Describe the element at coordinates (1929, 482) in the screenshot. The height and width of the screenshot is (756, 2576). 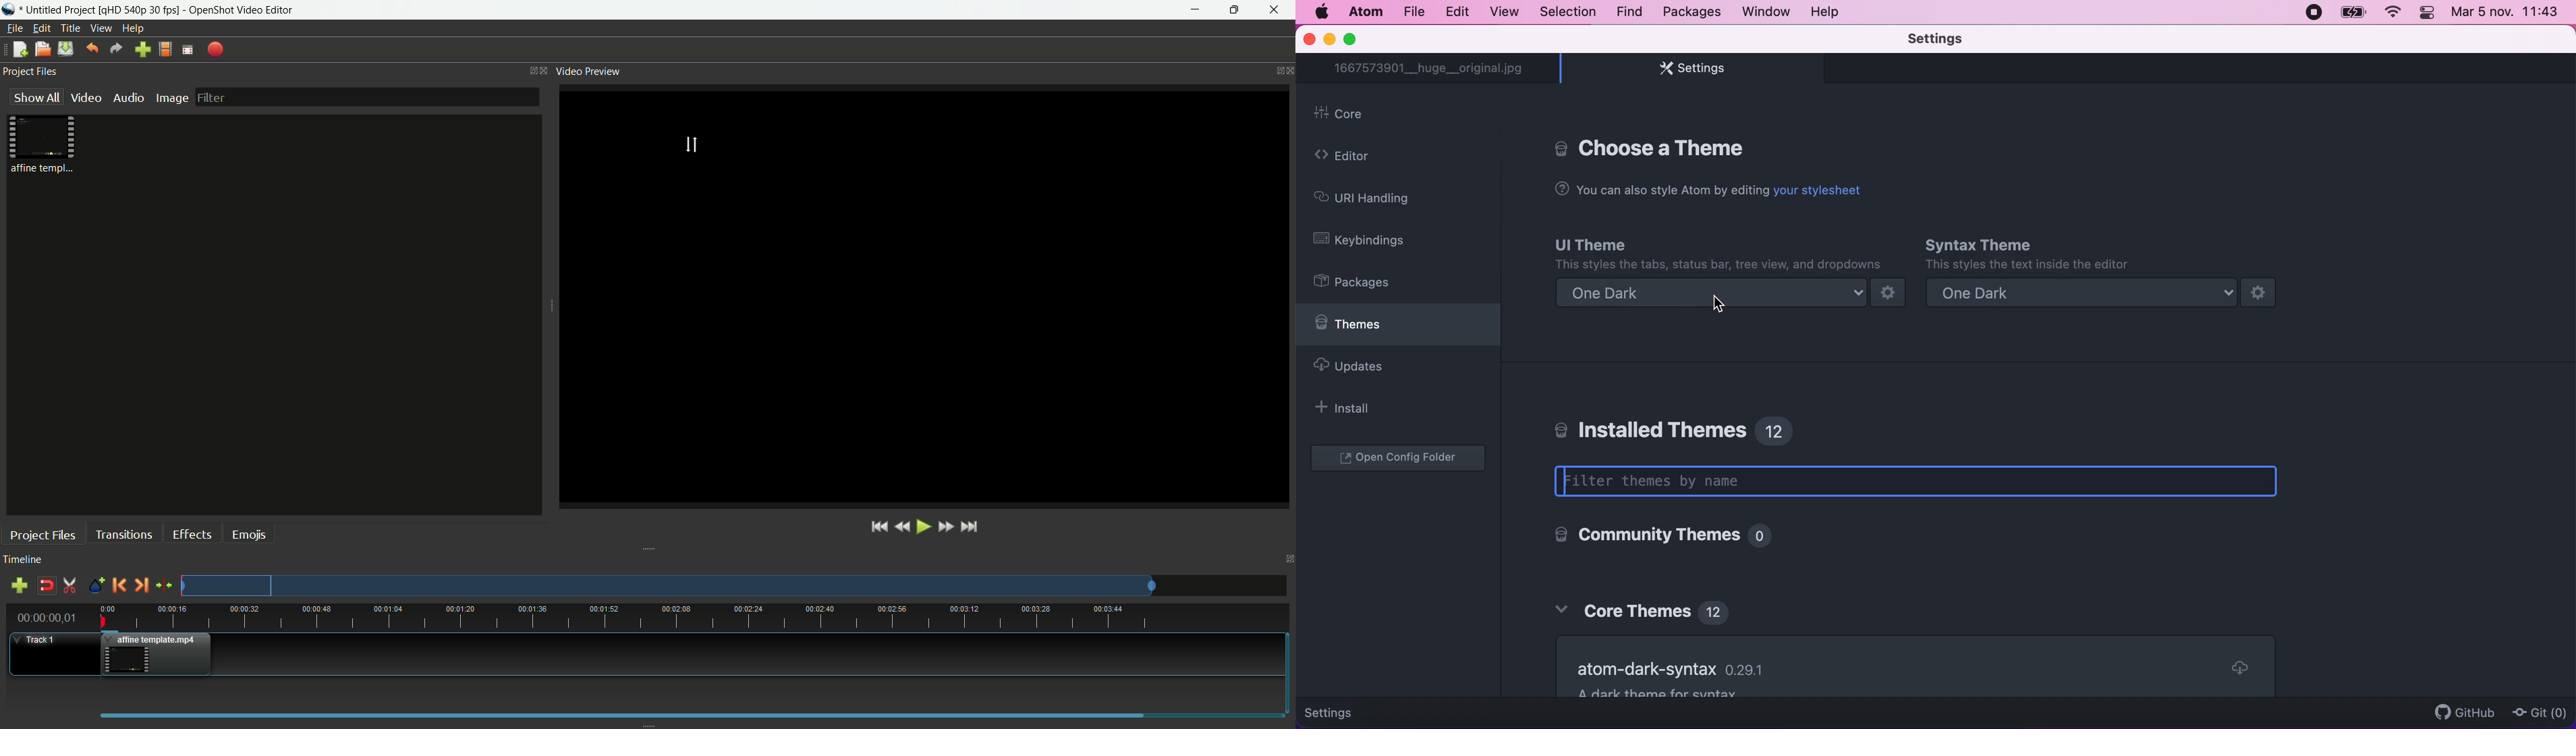
I see `filter themes by name` at that location.